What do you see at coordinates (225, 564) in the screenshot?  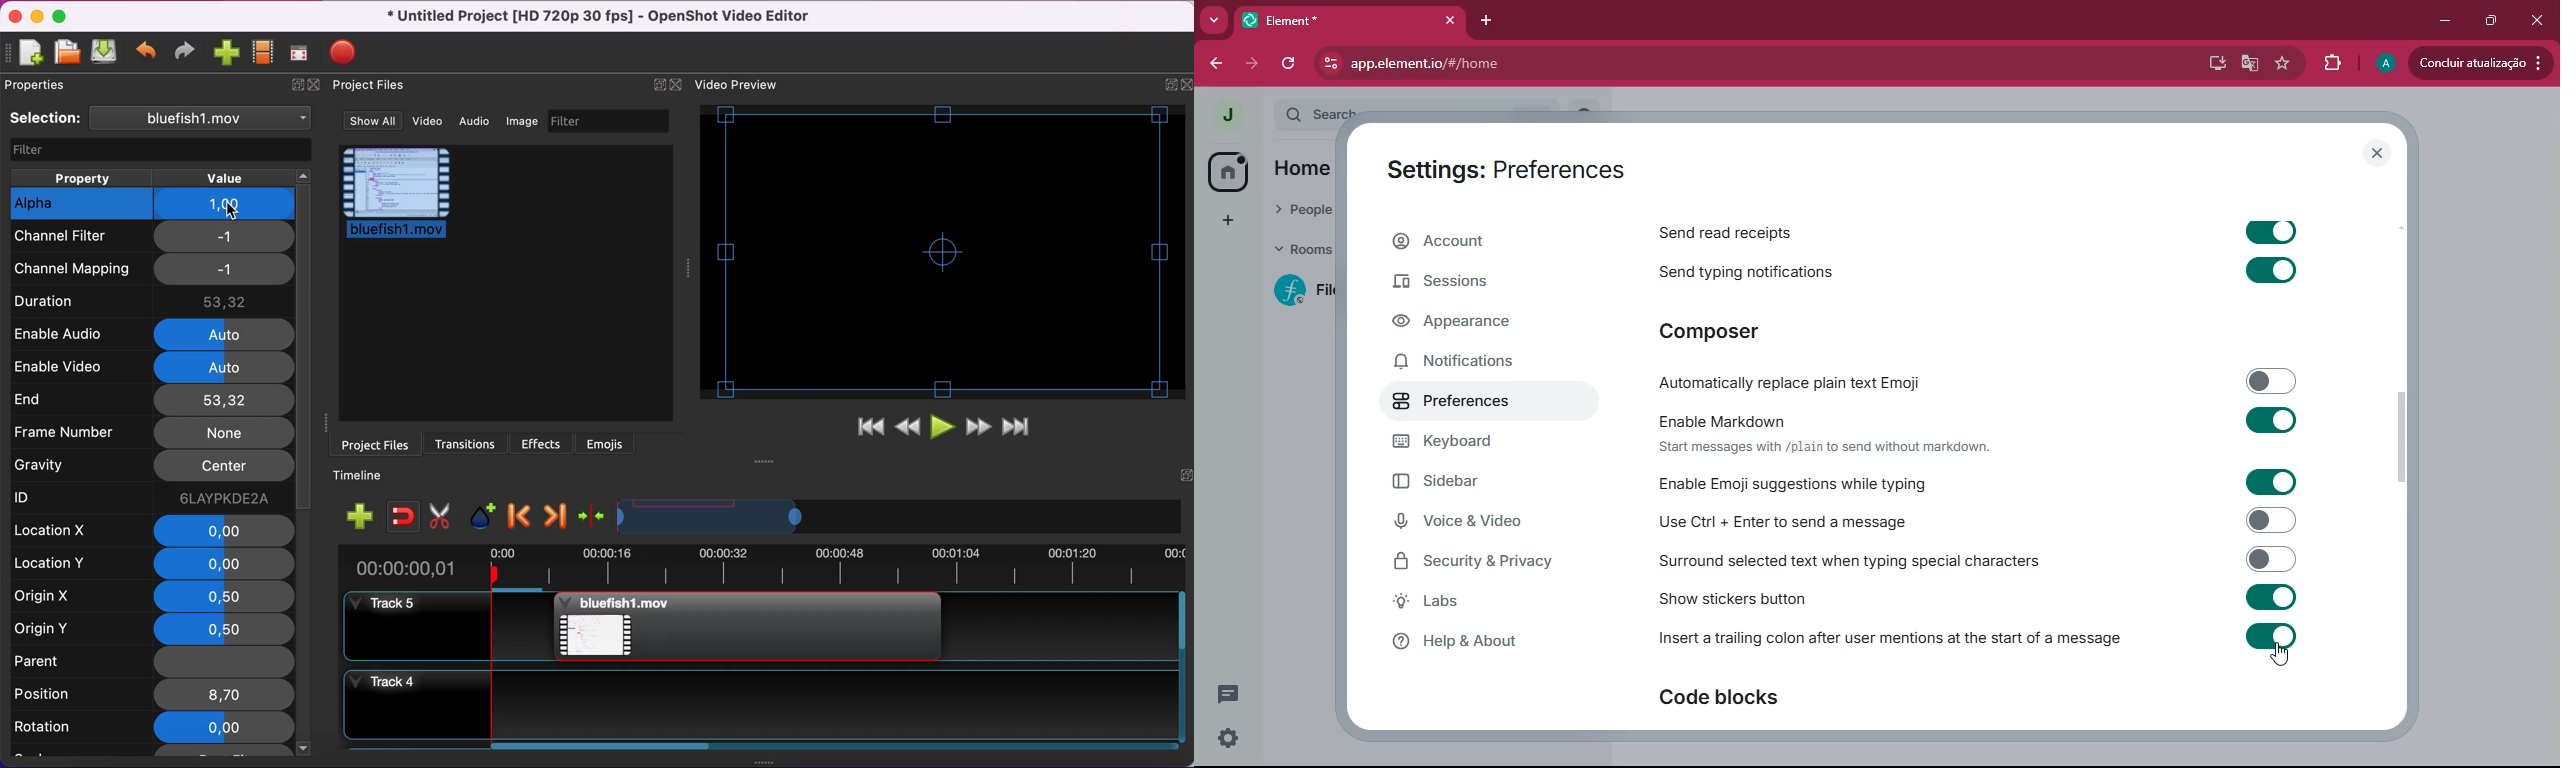 I see `0` at bounding box center [225, 564].